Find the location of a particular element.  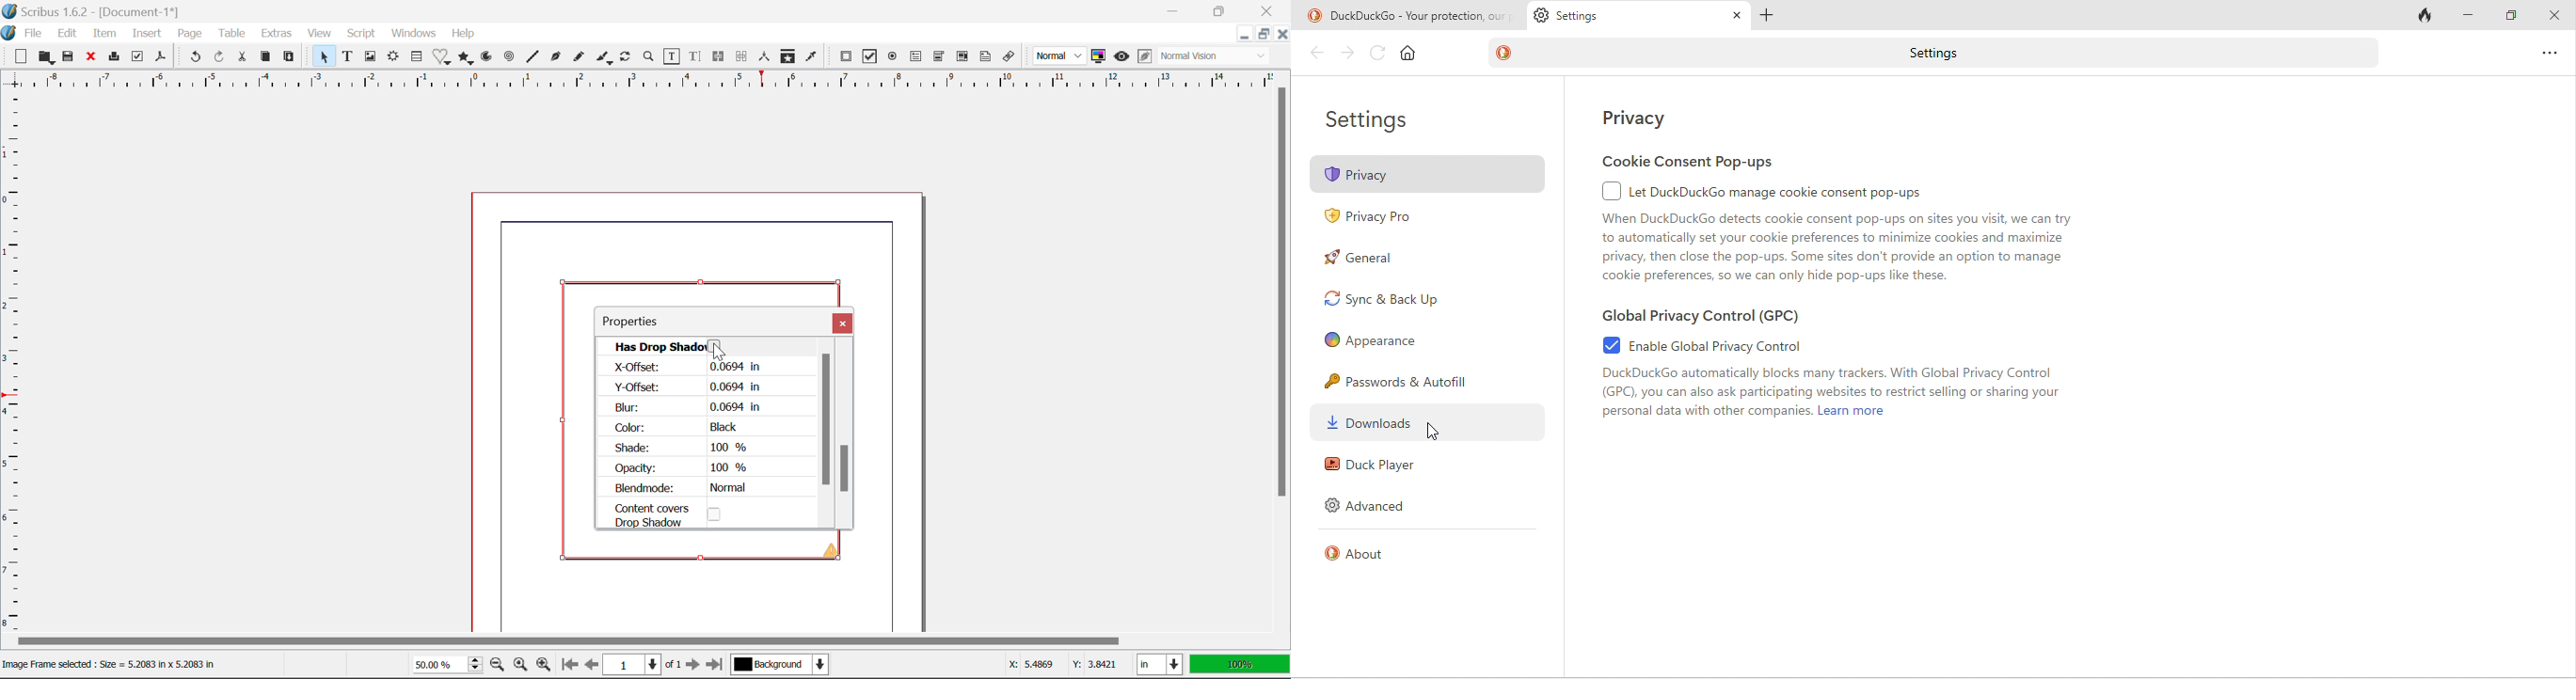

Color: Black is located at coordinates (679, 427).